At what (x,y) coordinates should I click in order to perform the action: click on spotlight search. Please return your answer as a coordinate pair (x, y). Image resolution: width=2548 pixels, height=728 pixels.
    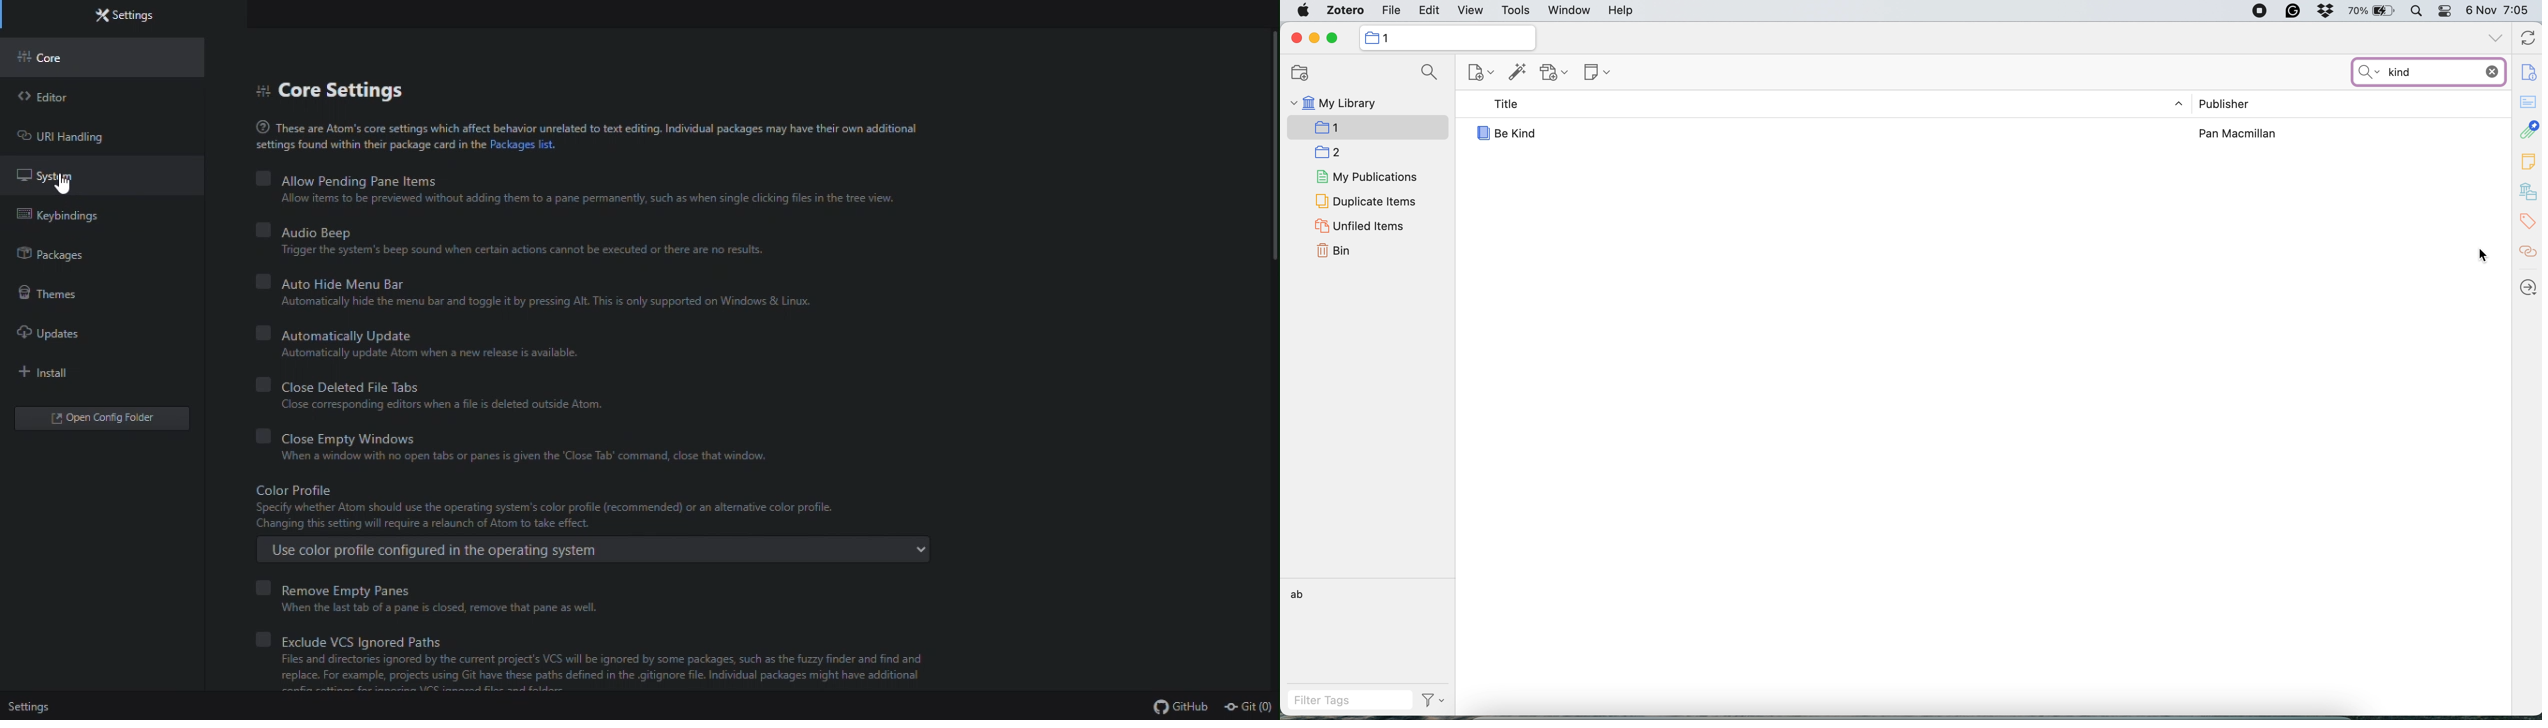
    Looking at the image, I should click on (2421, 12).